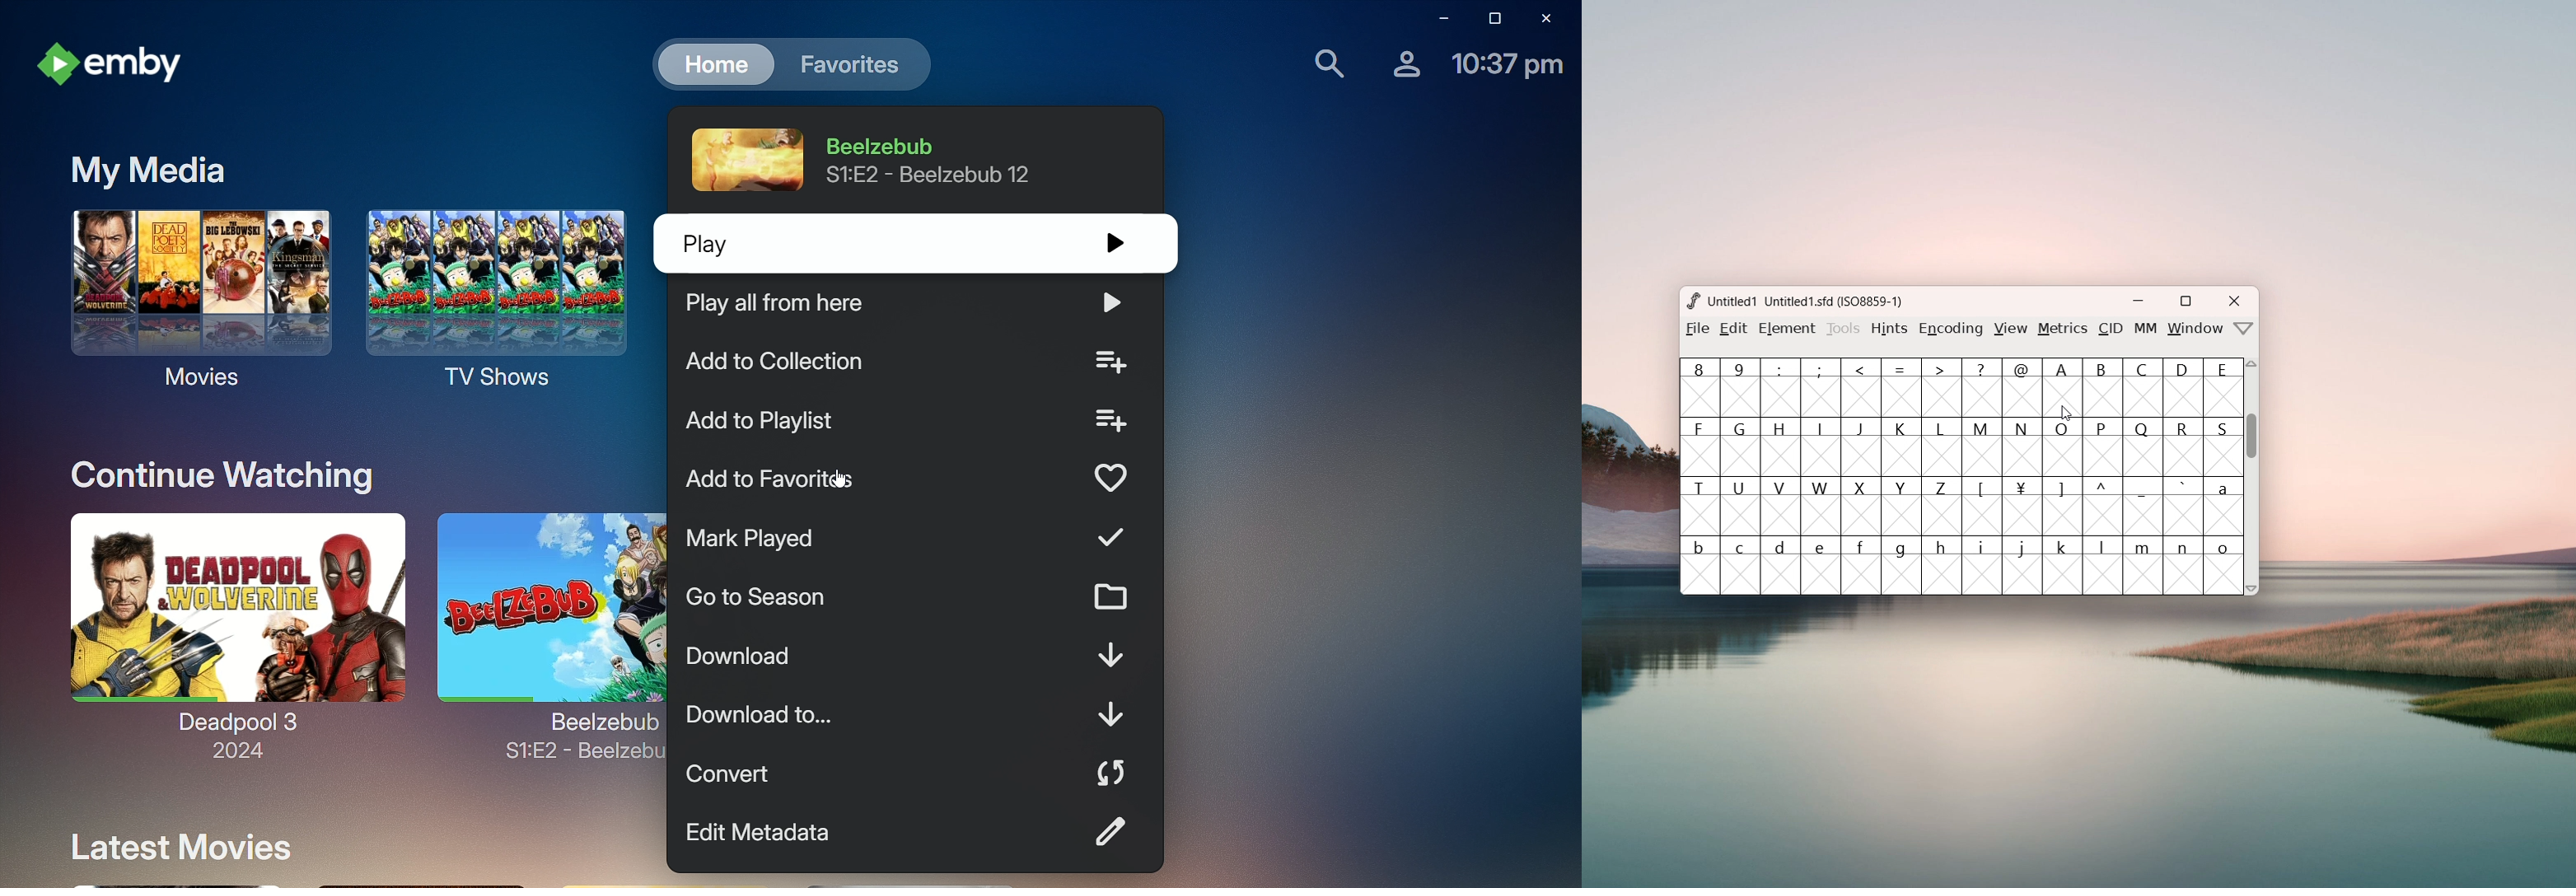 The height and width of the screenshot is (896, 2576). I want to click on Close, so click(1549, 18).